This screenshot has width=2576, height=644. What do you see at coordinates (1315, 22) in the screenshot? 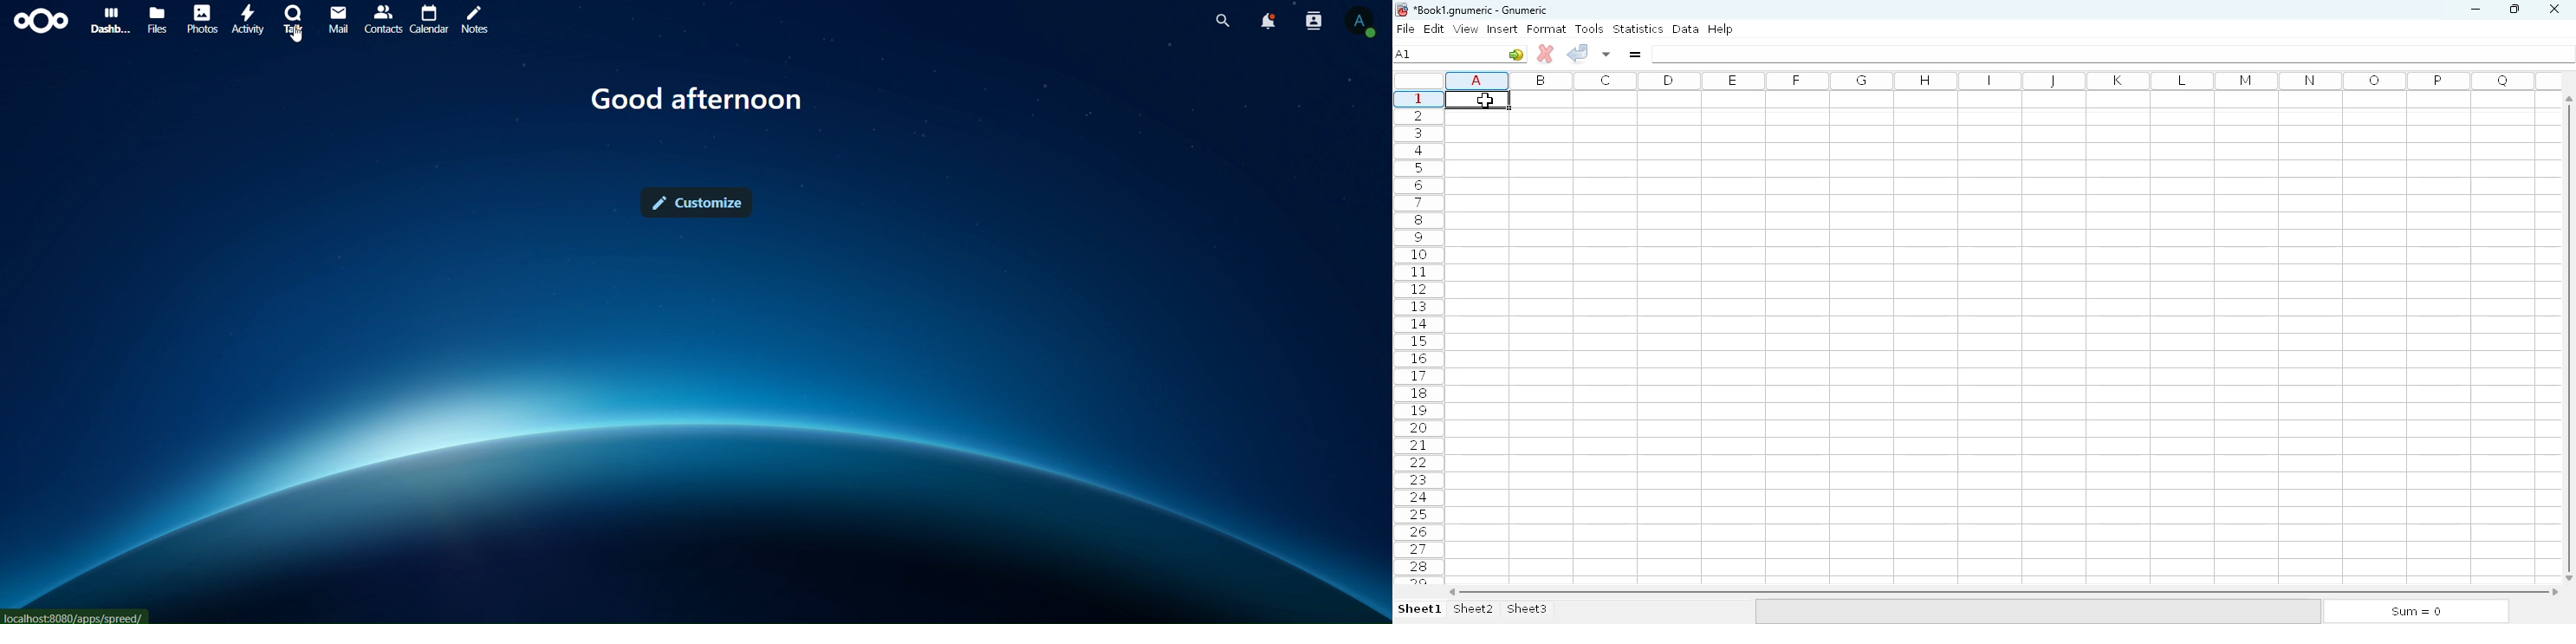
I see `contacts` at bounding box center [1315, 22].